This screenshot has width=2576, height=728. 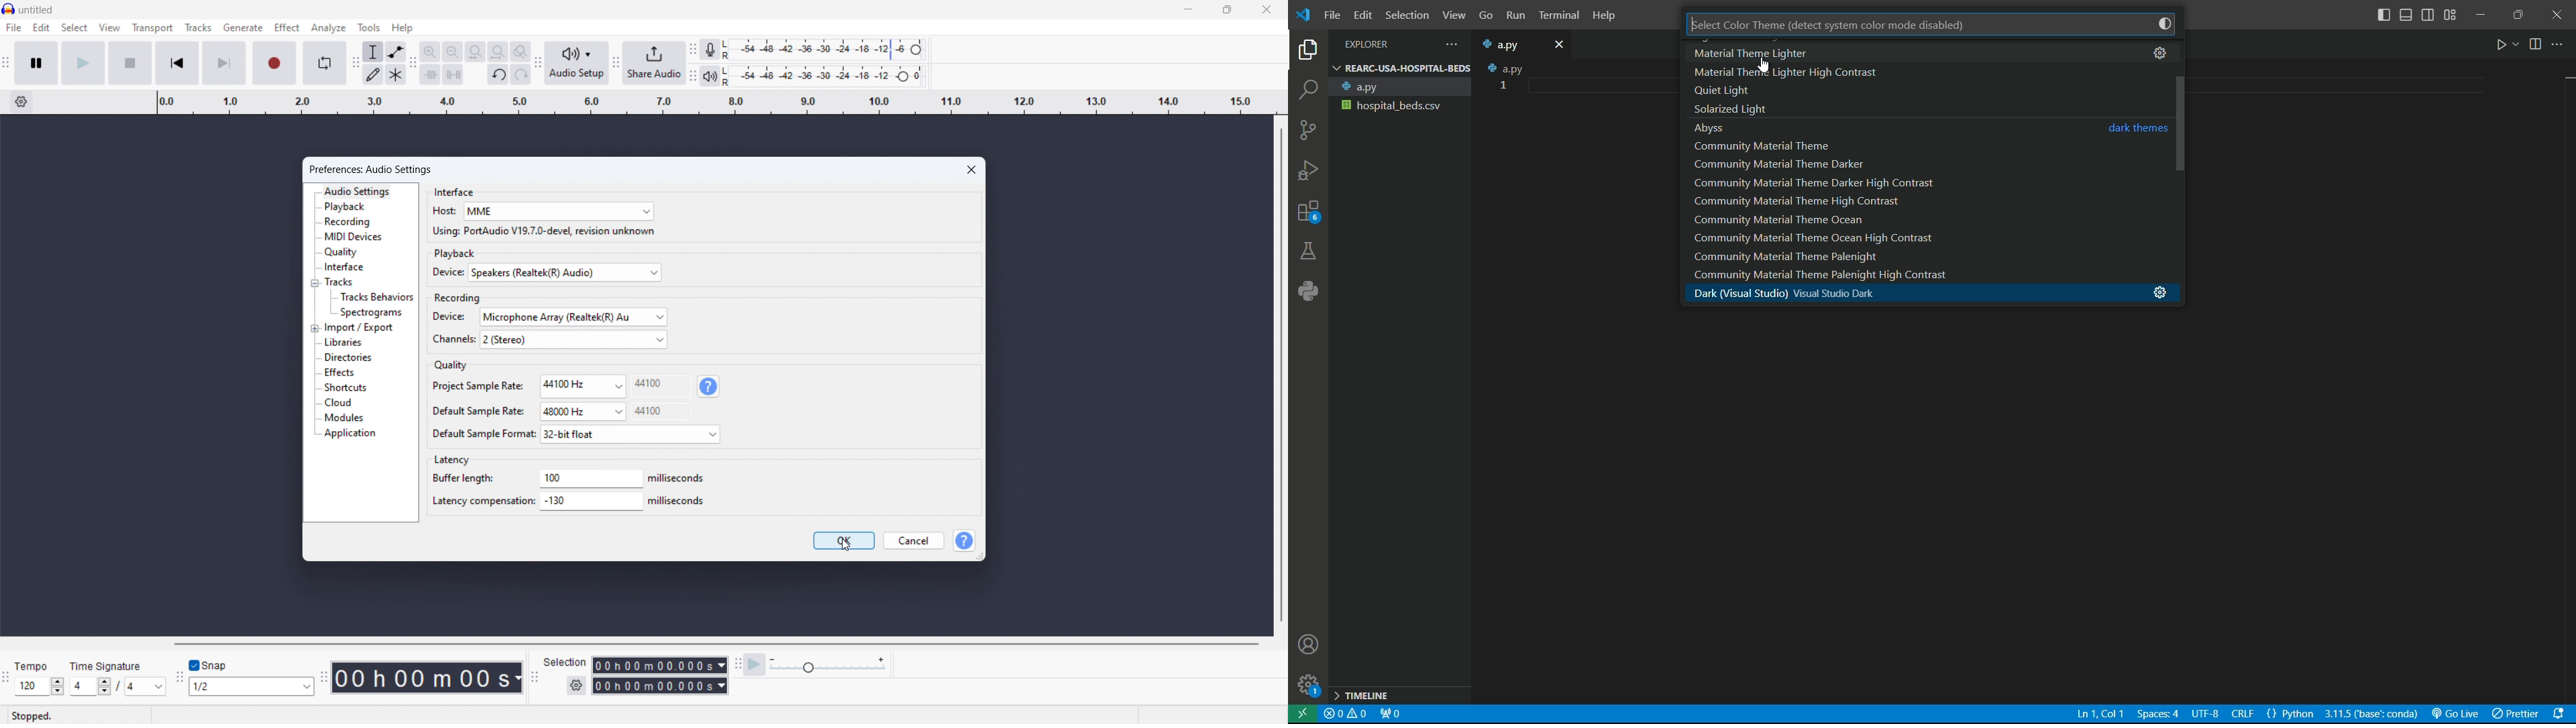 What do you see at coordinates (2537, 43) in the screenshot?
I see `split editor right` at bounding box center [2537, 43].